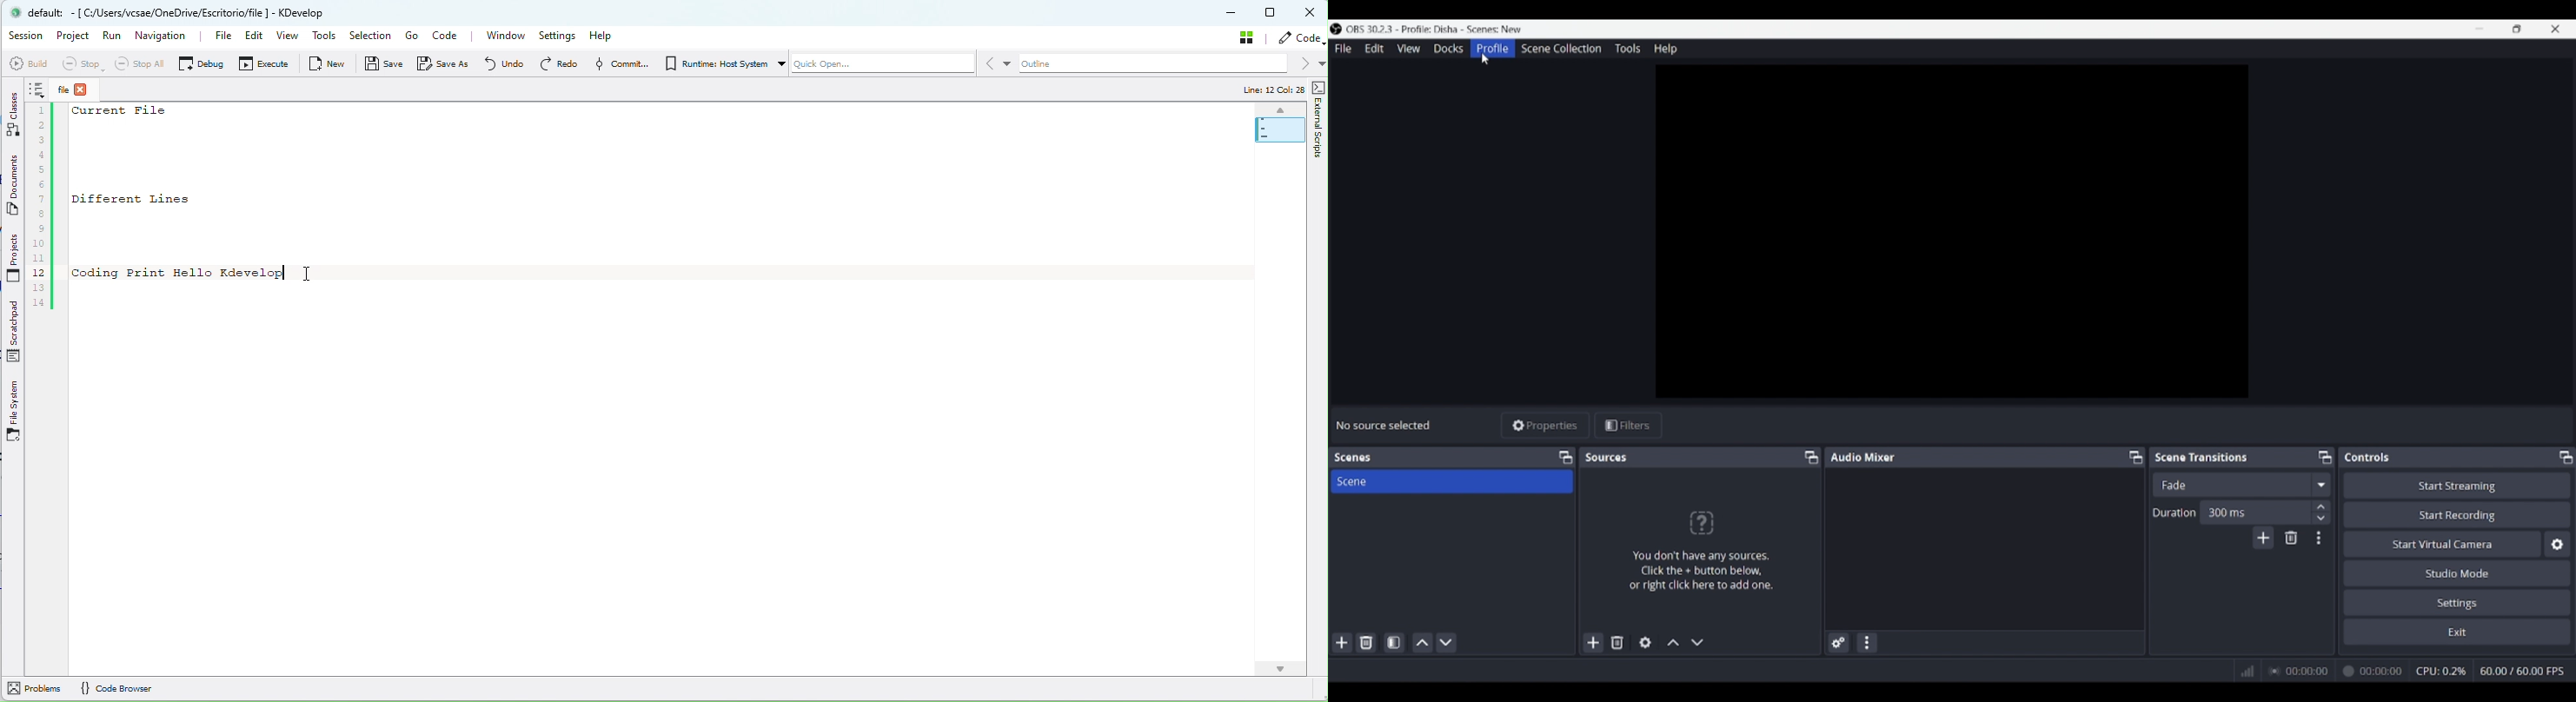  What do you see at coordinates (2445, 672) in the screenshot?
I see `CPU: 0.0%` at bounding box center [2445, 672].